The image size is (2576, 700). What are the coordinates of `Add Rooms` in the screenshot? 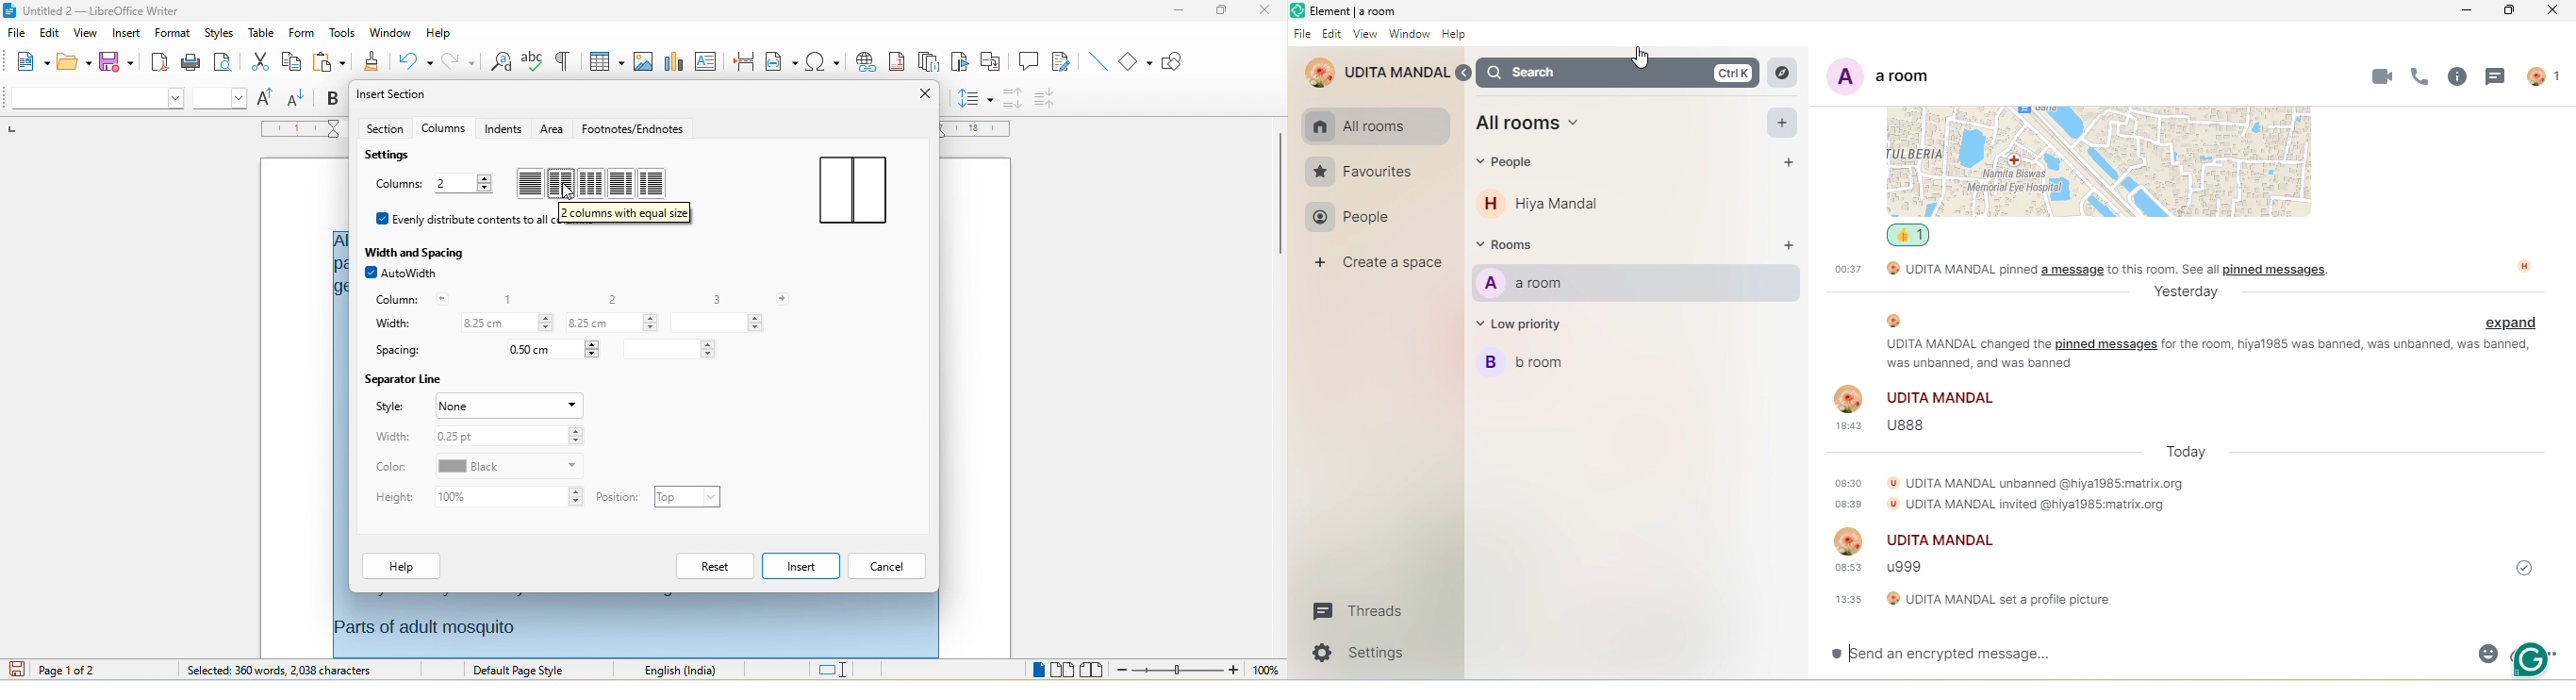 It's located at (1792, 243).